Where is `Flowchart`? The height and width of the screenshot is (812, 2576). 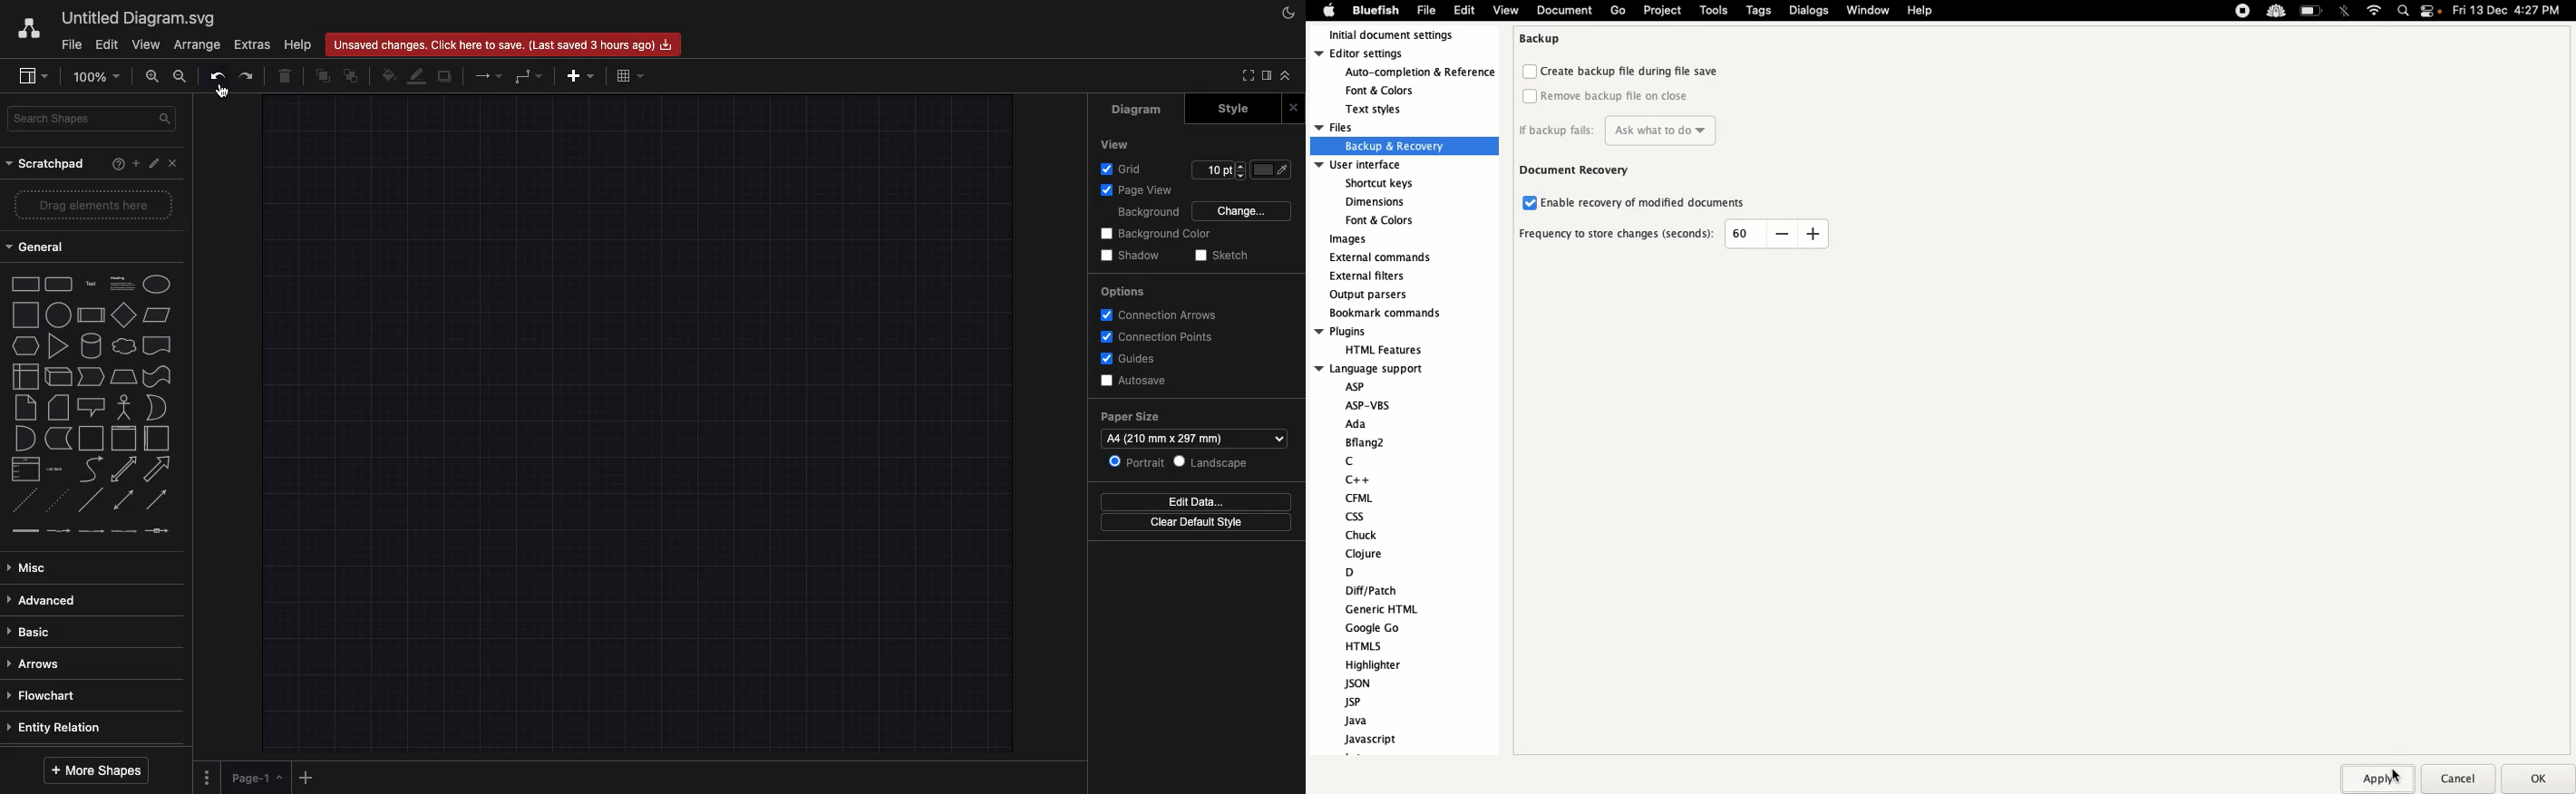
Flowchart is located at coordinates (47, 698).